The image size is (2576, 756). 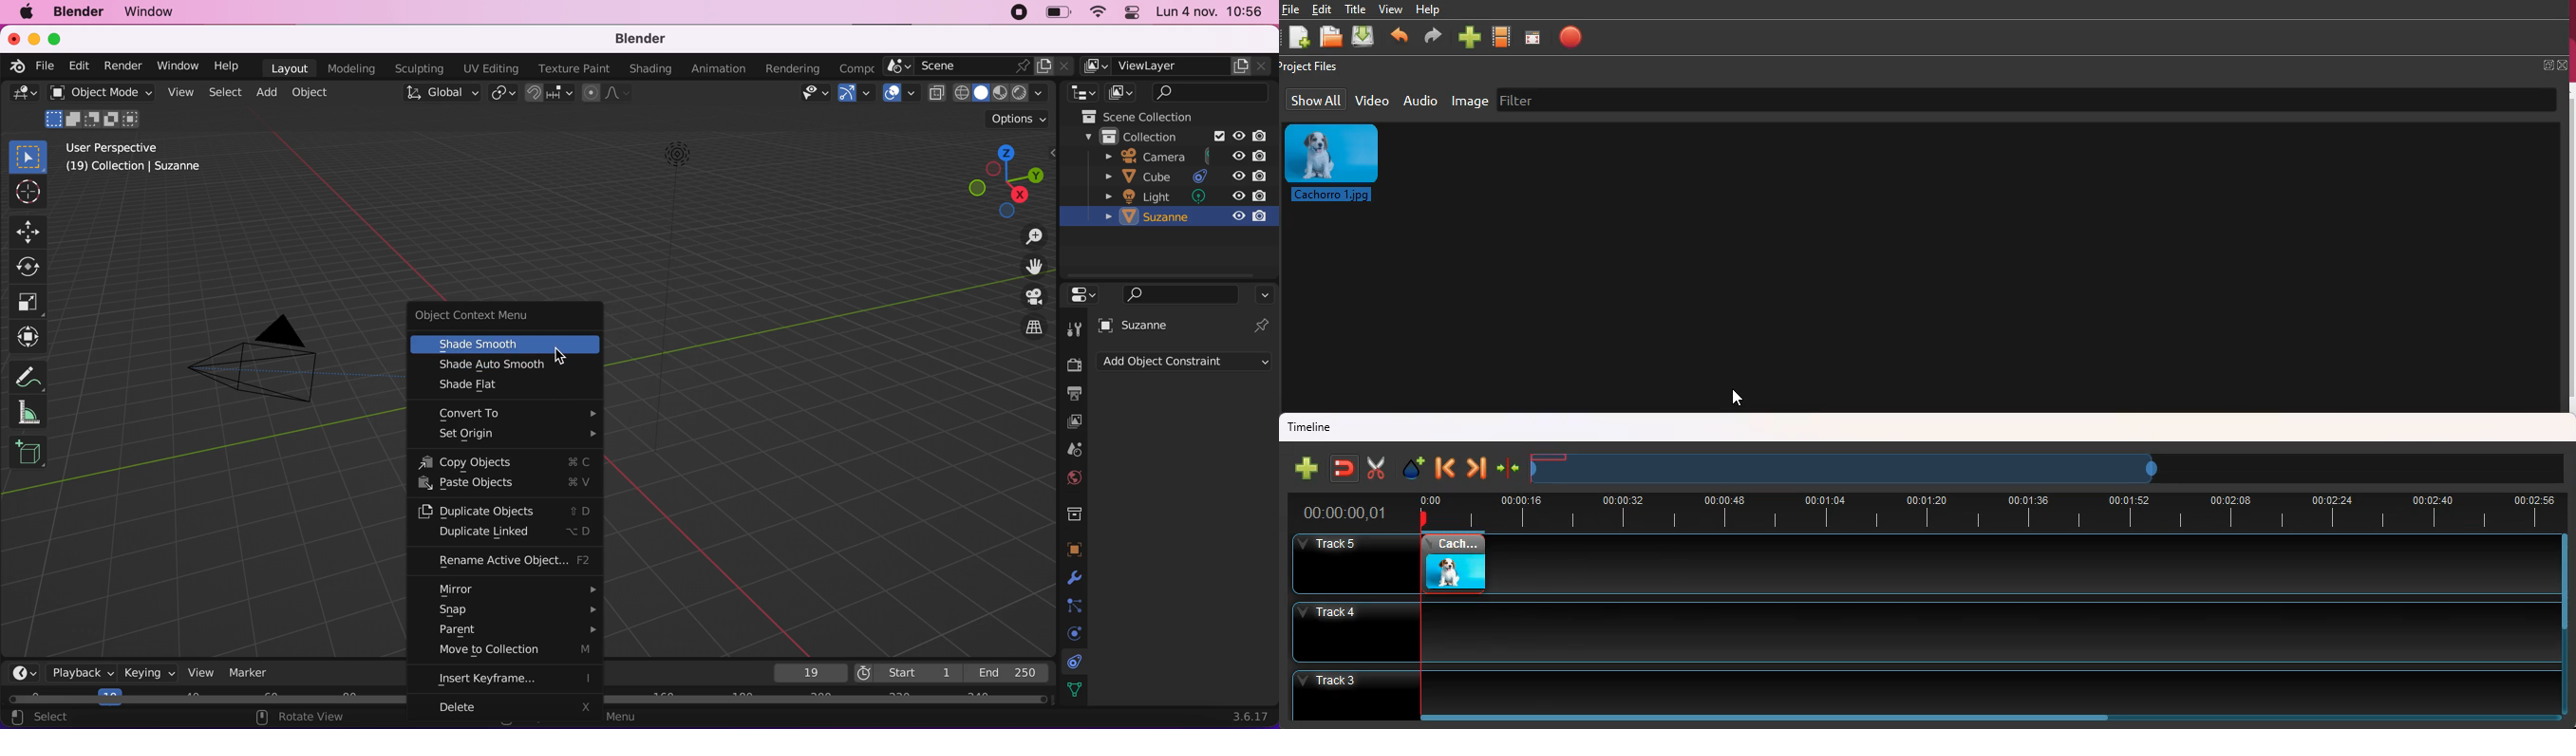 What do you see at coordinates (1094, 66) in the screenshot?
I see `active workspace` at bounding box center [1094, 66].